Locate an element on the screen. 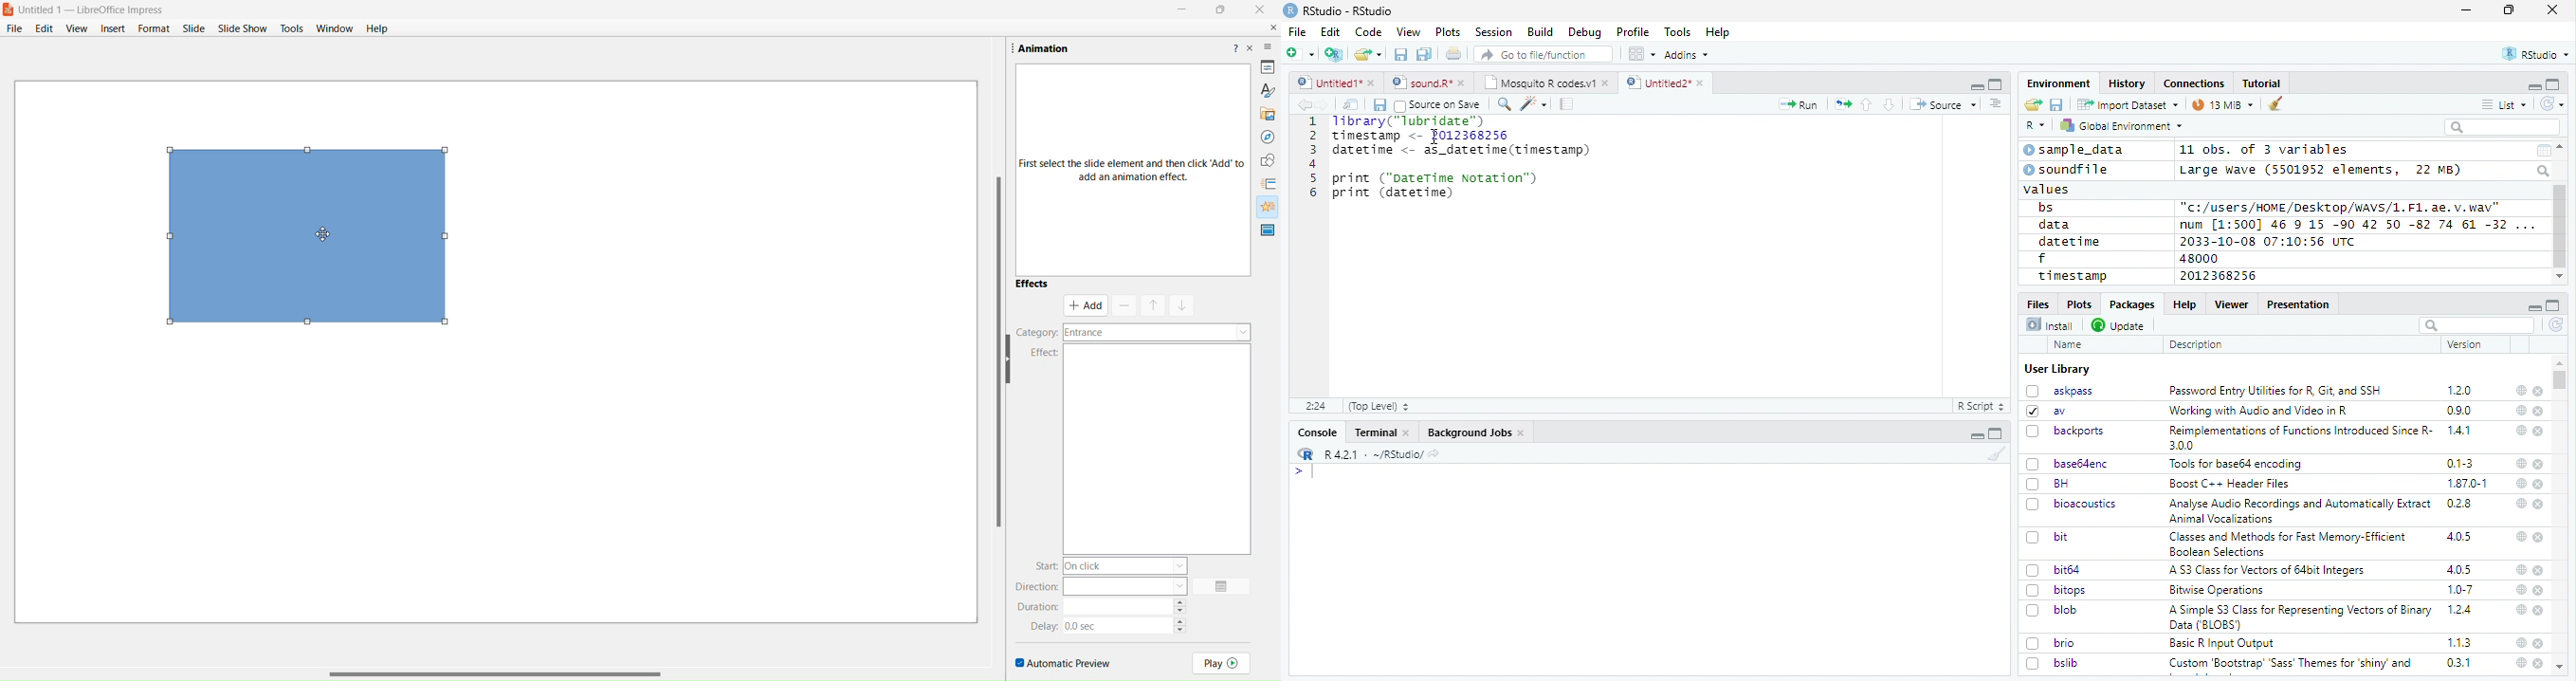 The width and height of the screenshot is (2576, 700). bit64 is located at coordinates (2054, 570).